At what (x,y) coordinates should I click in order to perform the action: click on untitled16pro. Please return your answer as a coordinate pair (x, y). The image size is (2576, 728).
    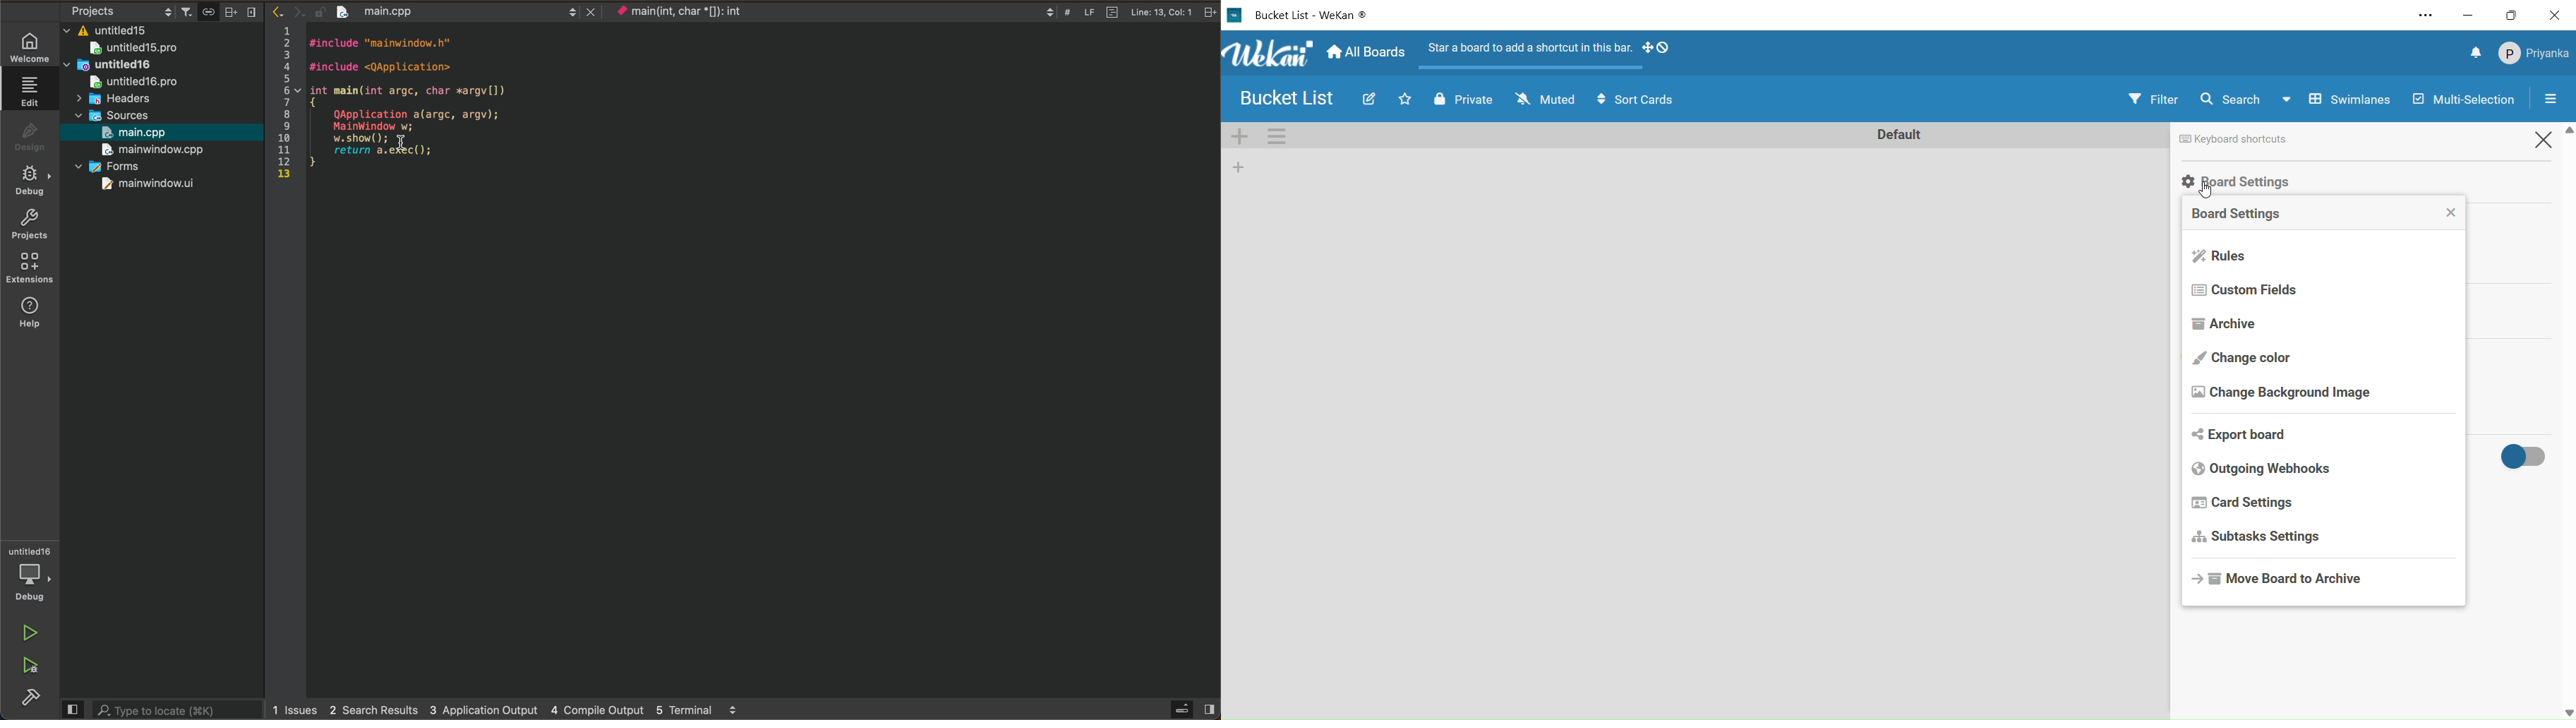
    Looking at the image, I should click on (136, 81).